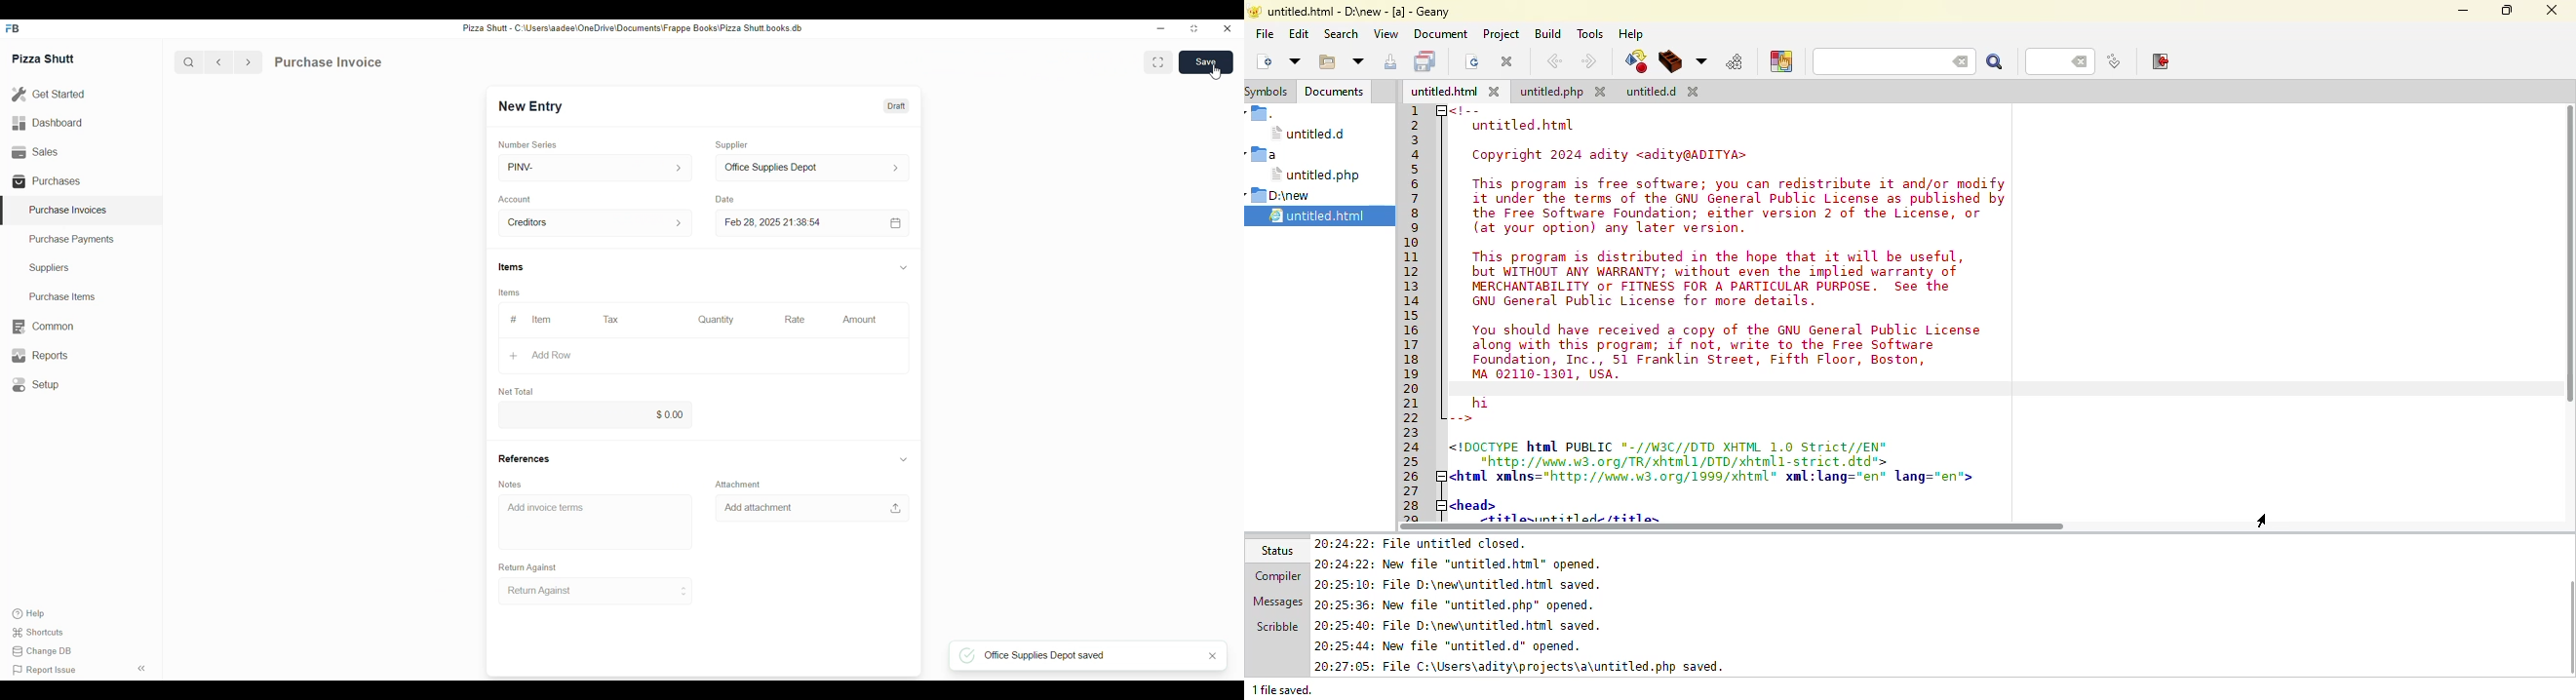 The image size is (2576, 700). Describe the element at coordinates (734, 145) in the screenshot. I see `Supplier` at that location.